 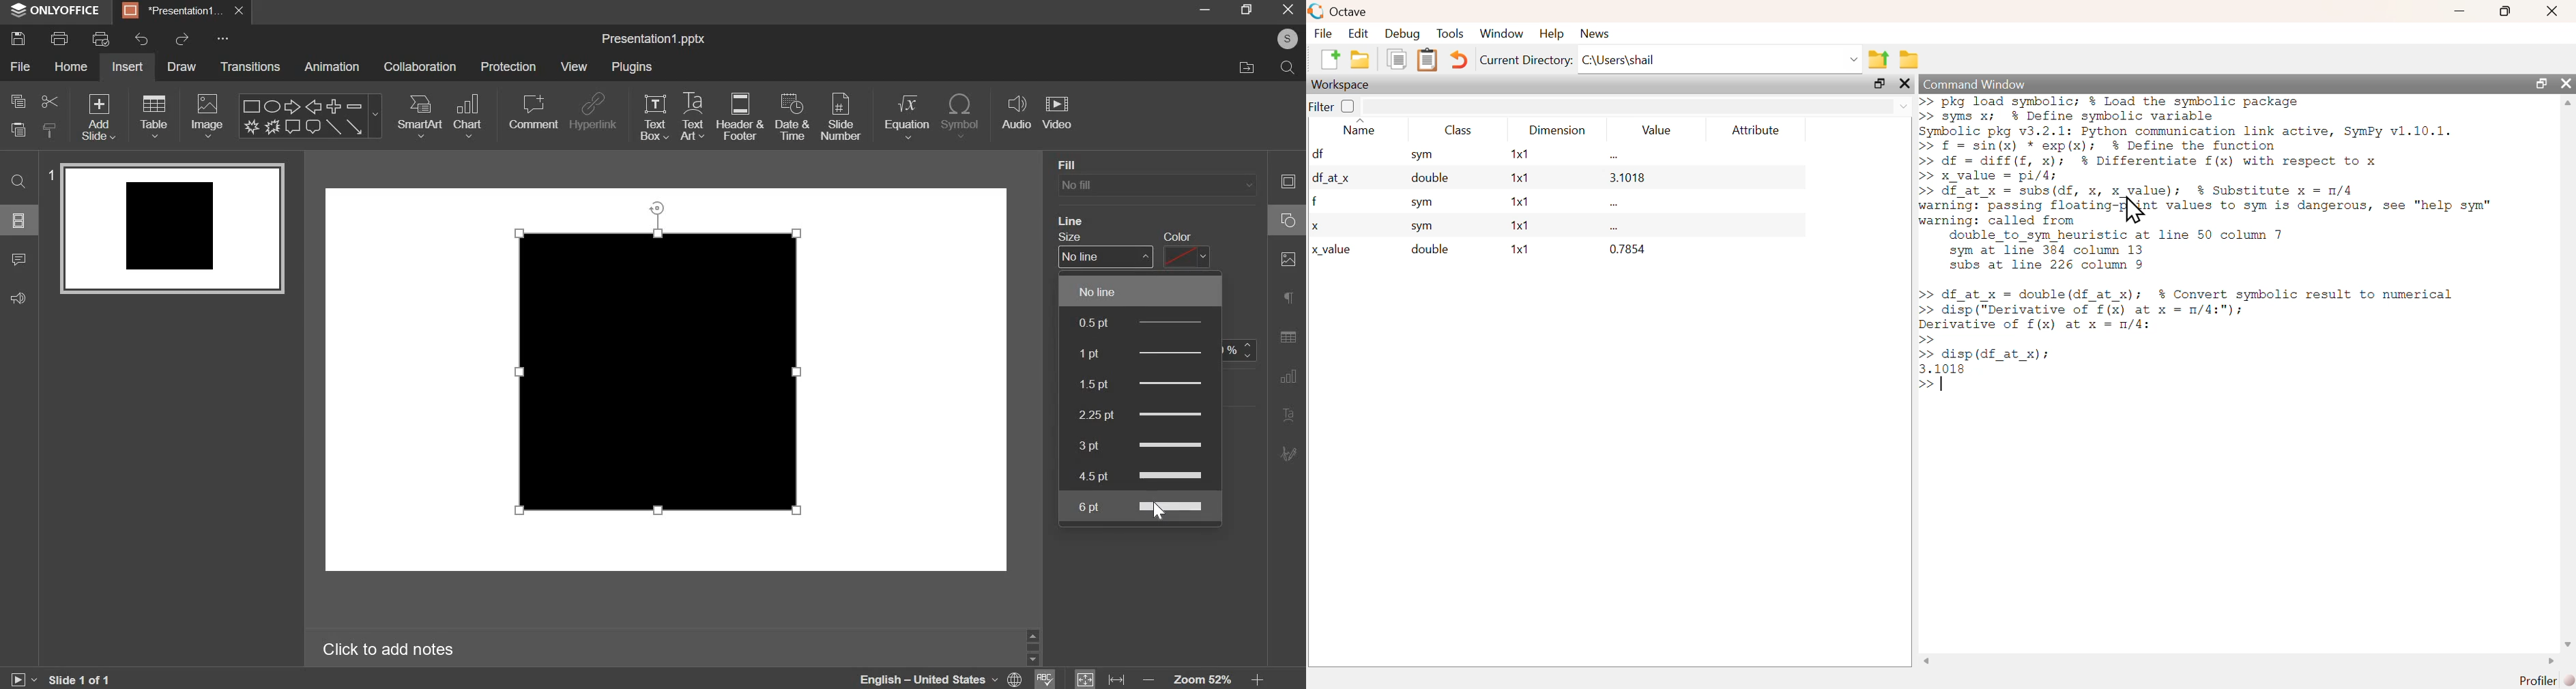 What do you see at coordinates (20, 220) in the screenshot?
I see `slide menu` at bounding box center [20, 220].